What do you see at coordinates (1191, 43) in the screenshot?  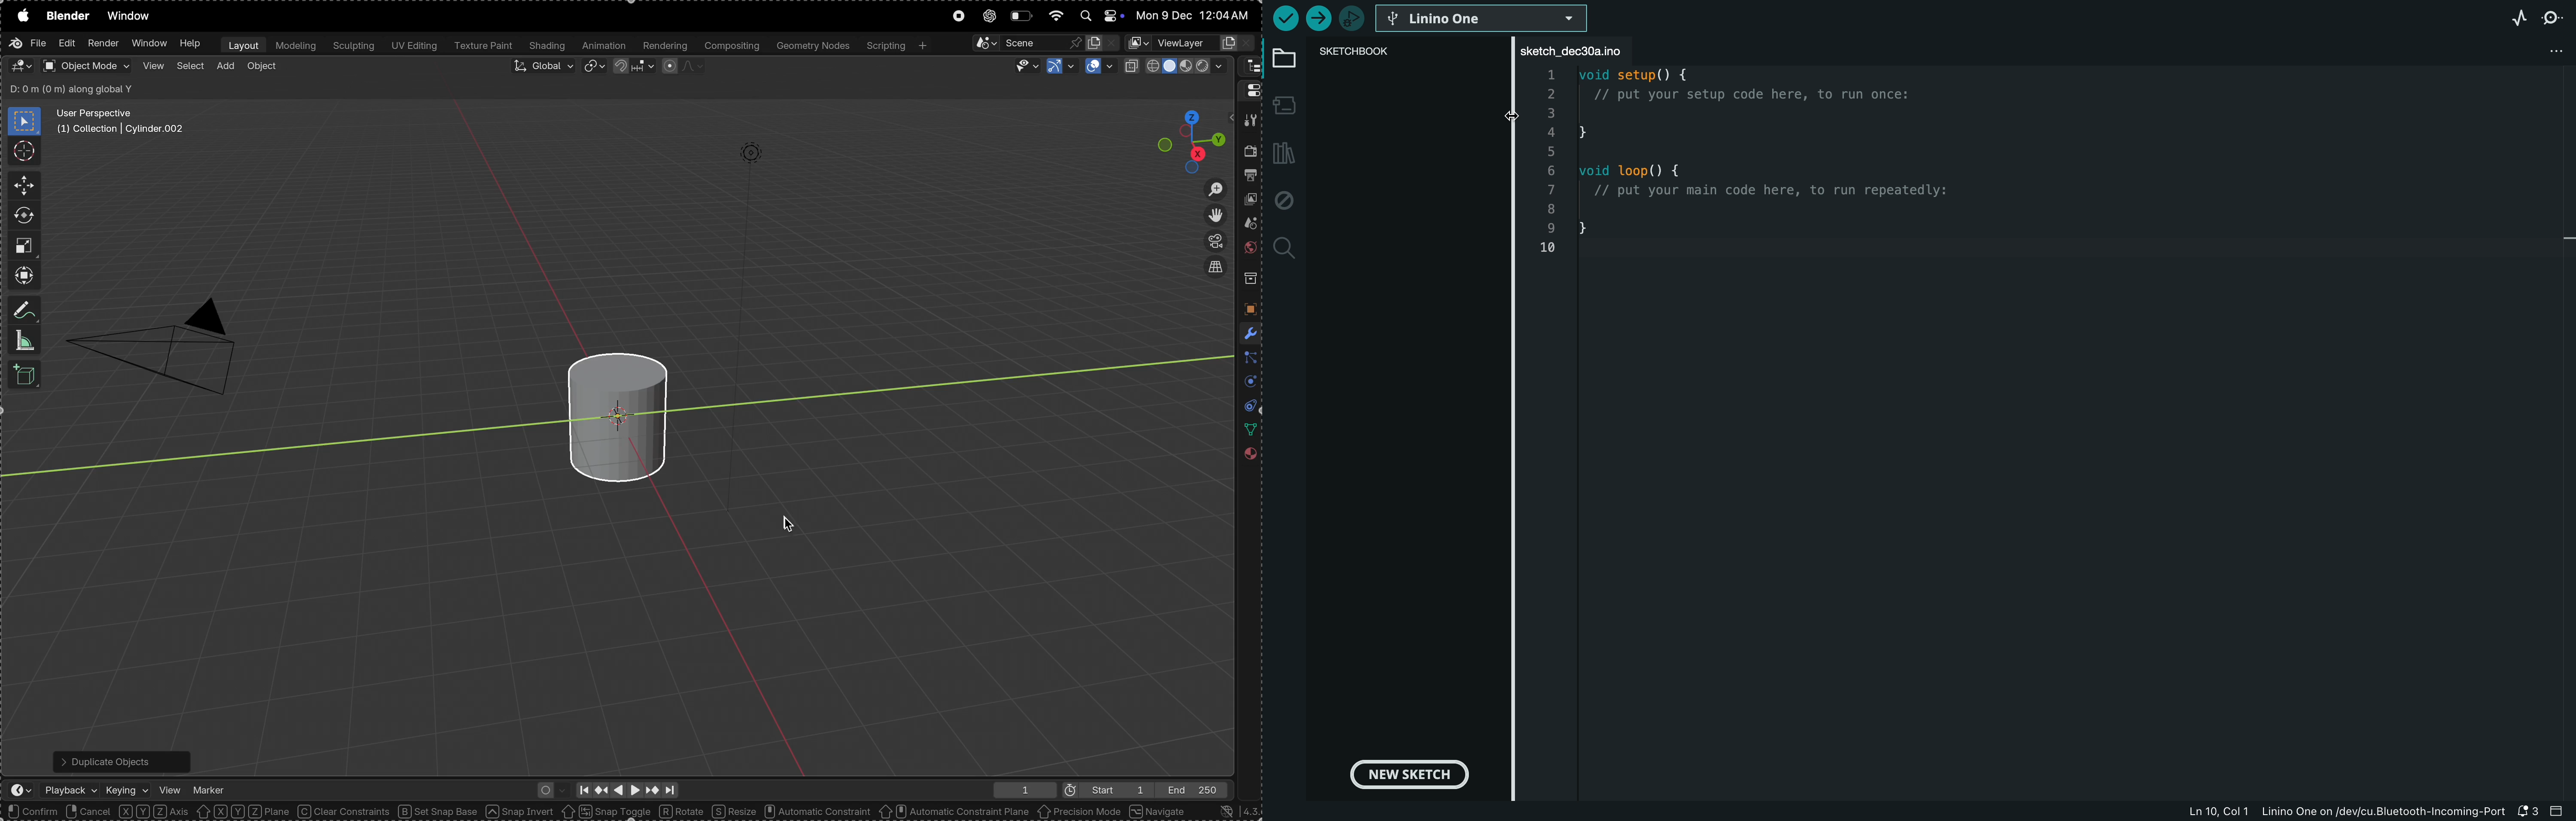 I see `vector layer` at bounding box center [1191, 43].